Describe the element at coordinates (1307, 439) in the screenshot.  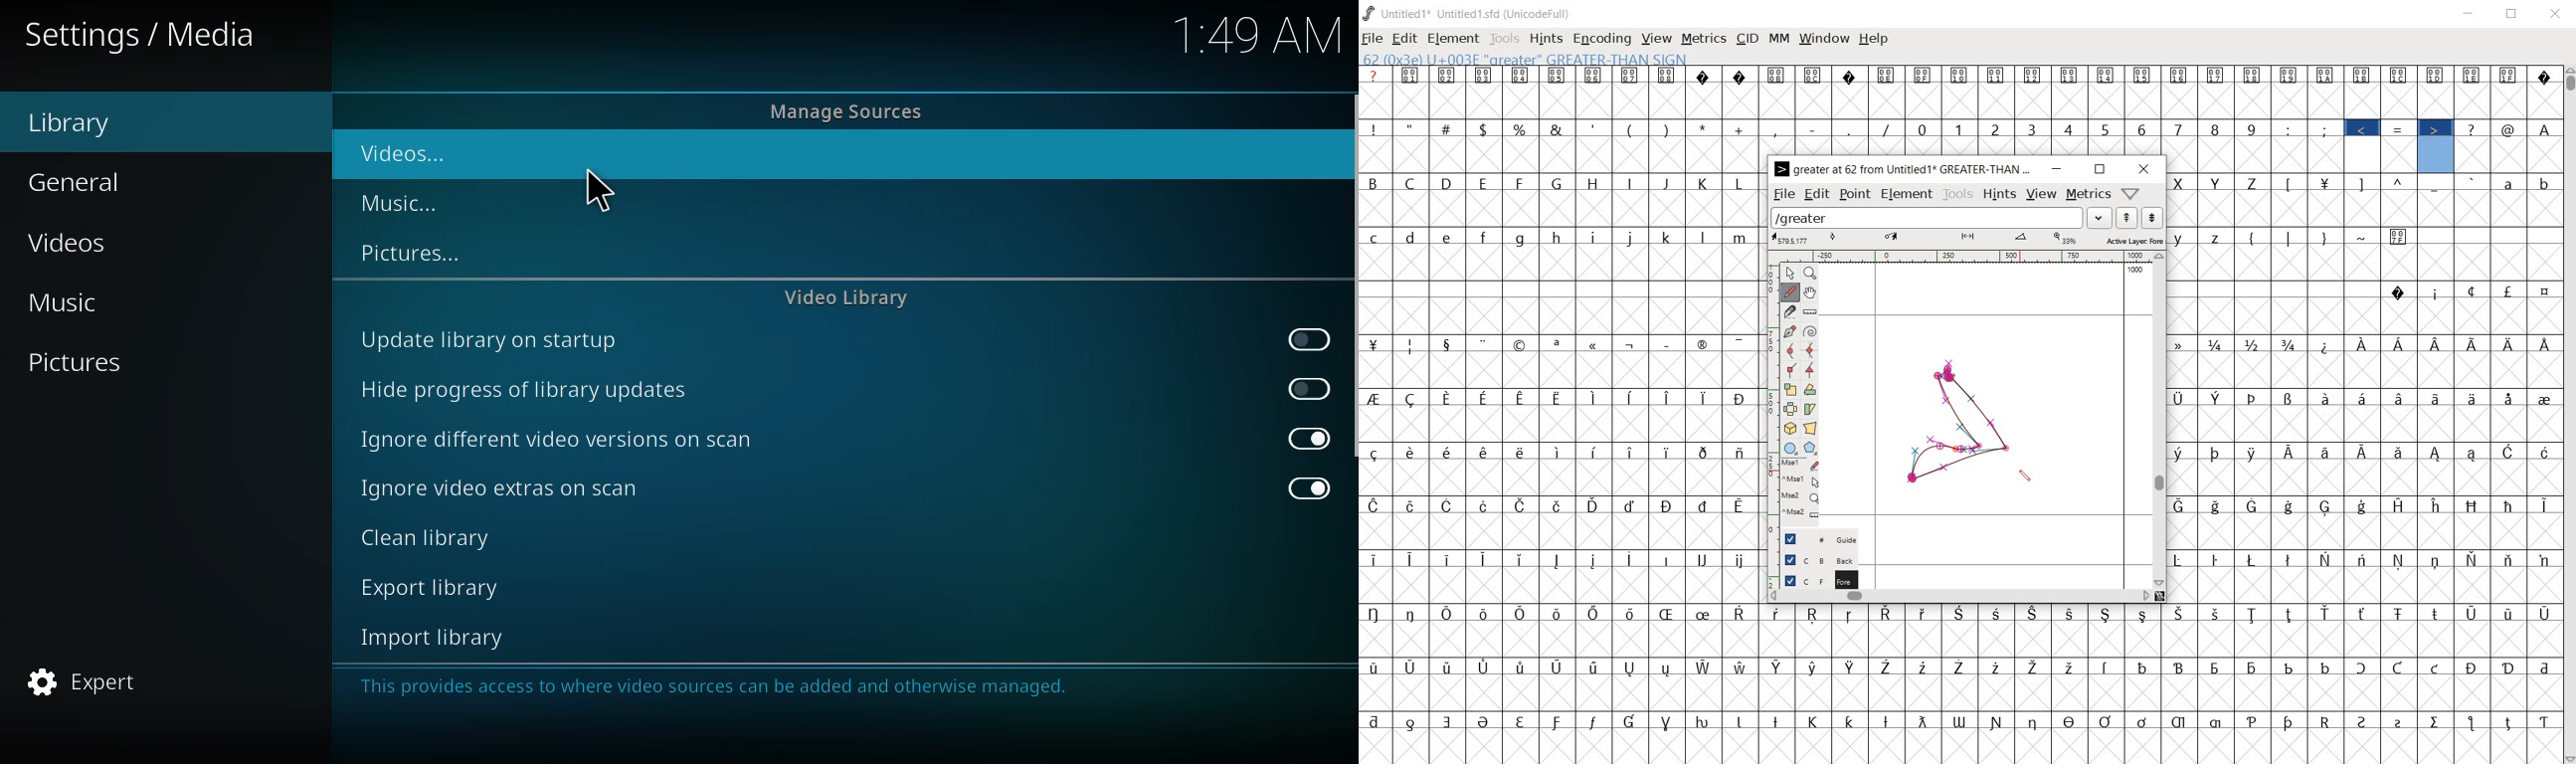
I see `enabled` at that location.